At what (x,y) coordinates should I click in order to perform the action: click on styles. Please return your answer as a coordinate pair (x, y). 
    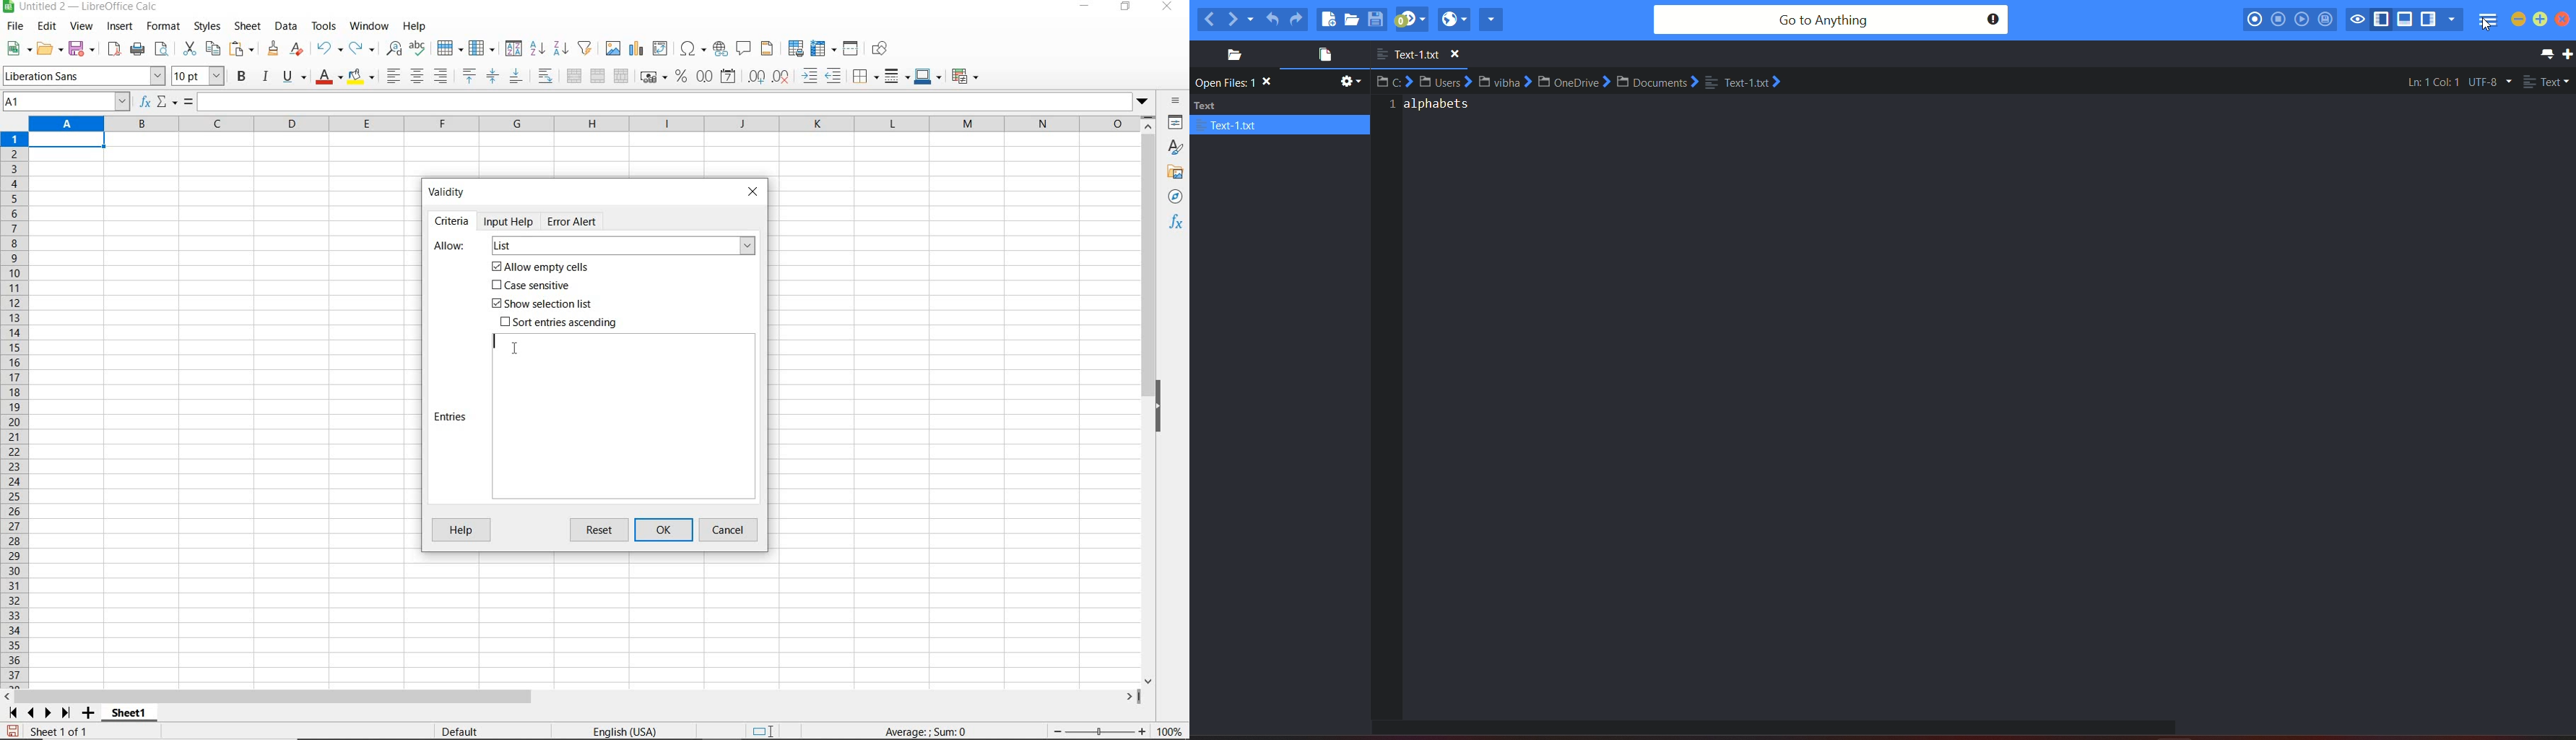
    Looking at the image, I should click on (206, 27).